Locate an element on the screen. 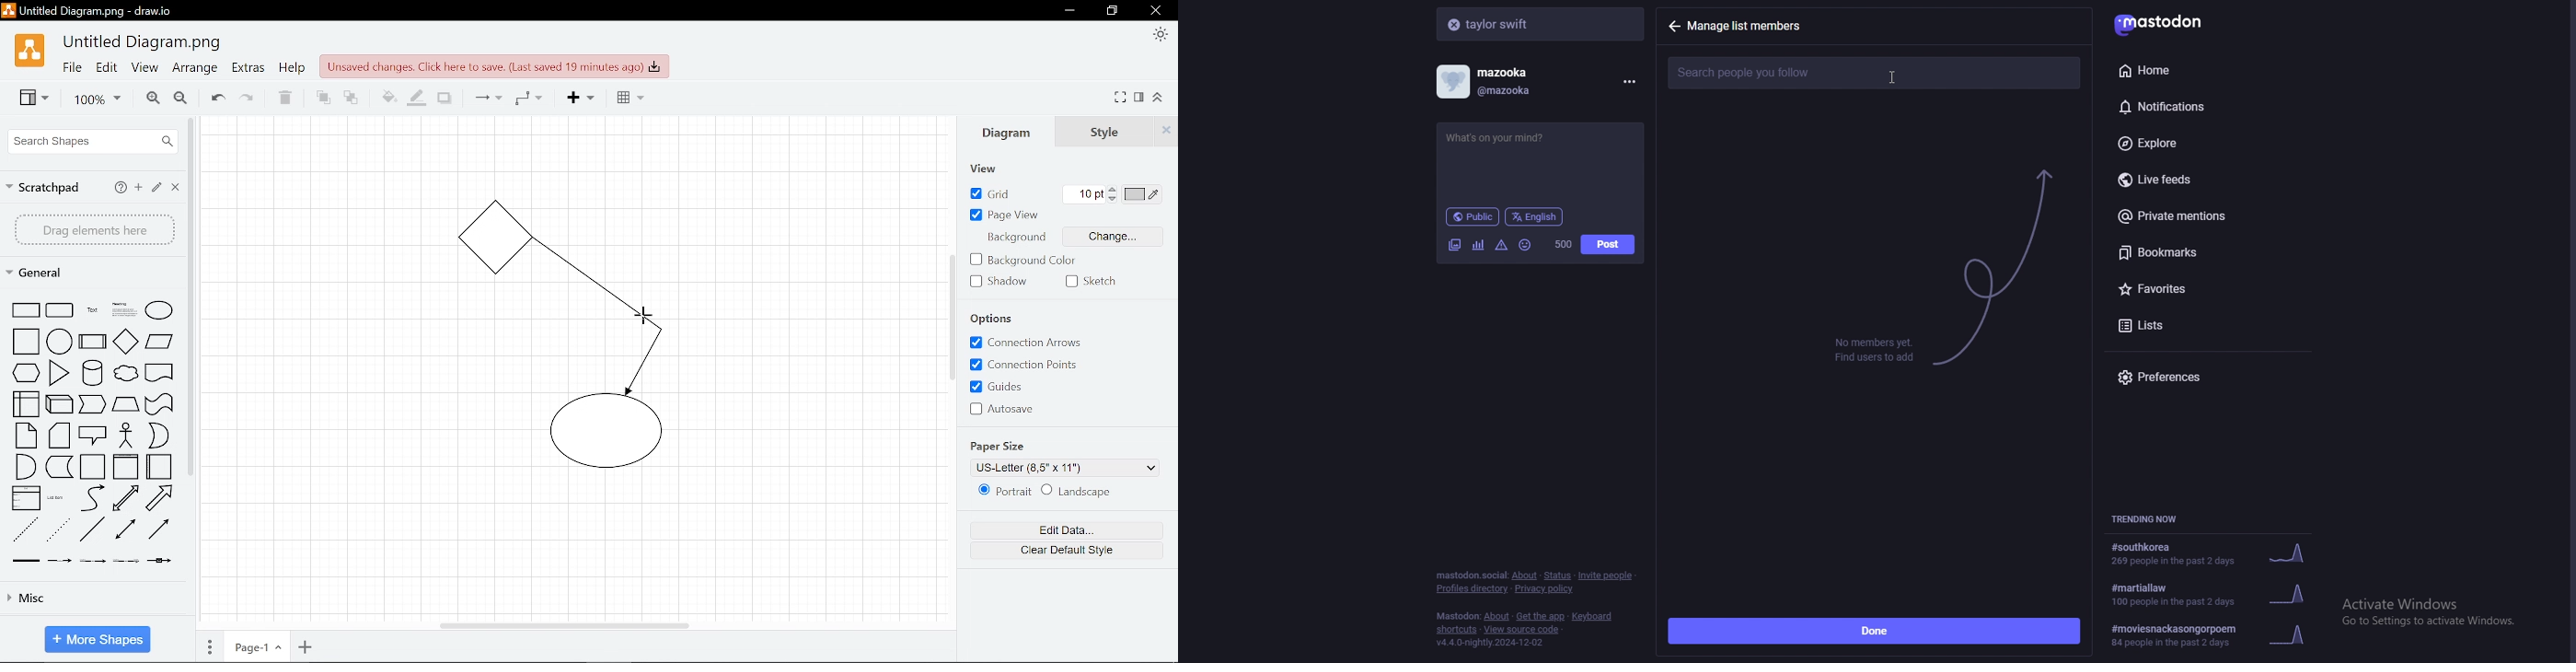 This screenshot has width=2576, height=672. Options is located at coordinates (997, 320).